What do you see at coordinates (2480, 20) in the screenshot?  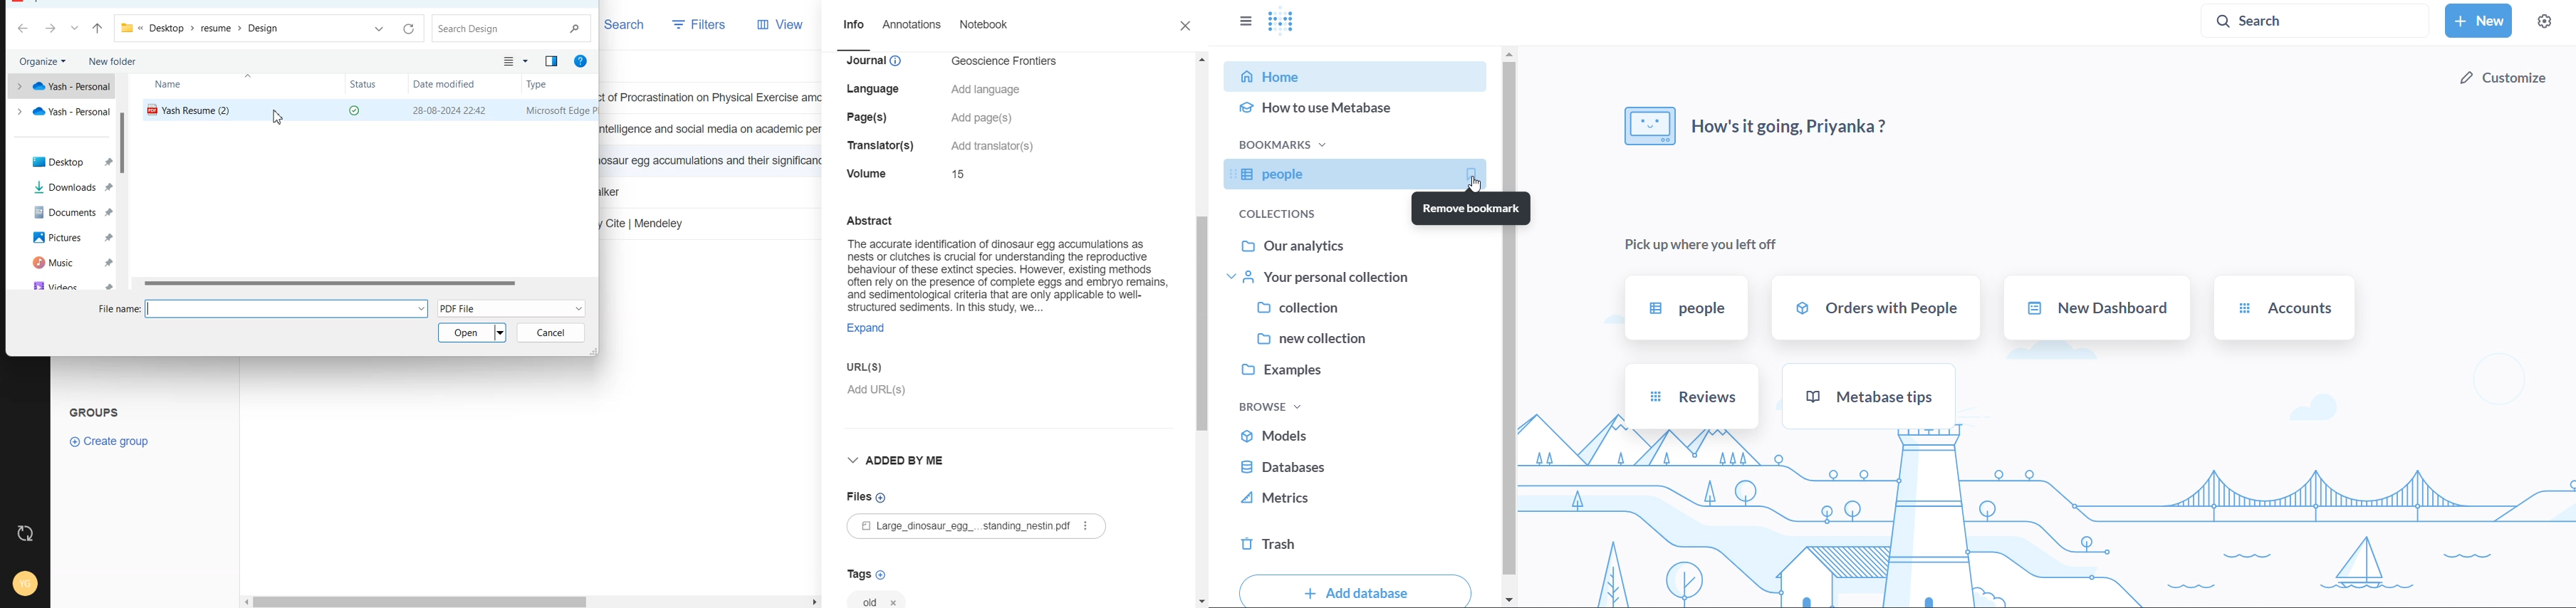 I see `new` at bounding box center [2480, 20].